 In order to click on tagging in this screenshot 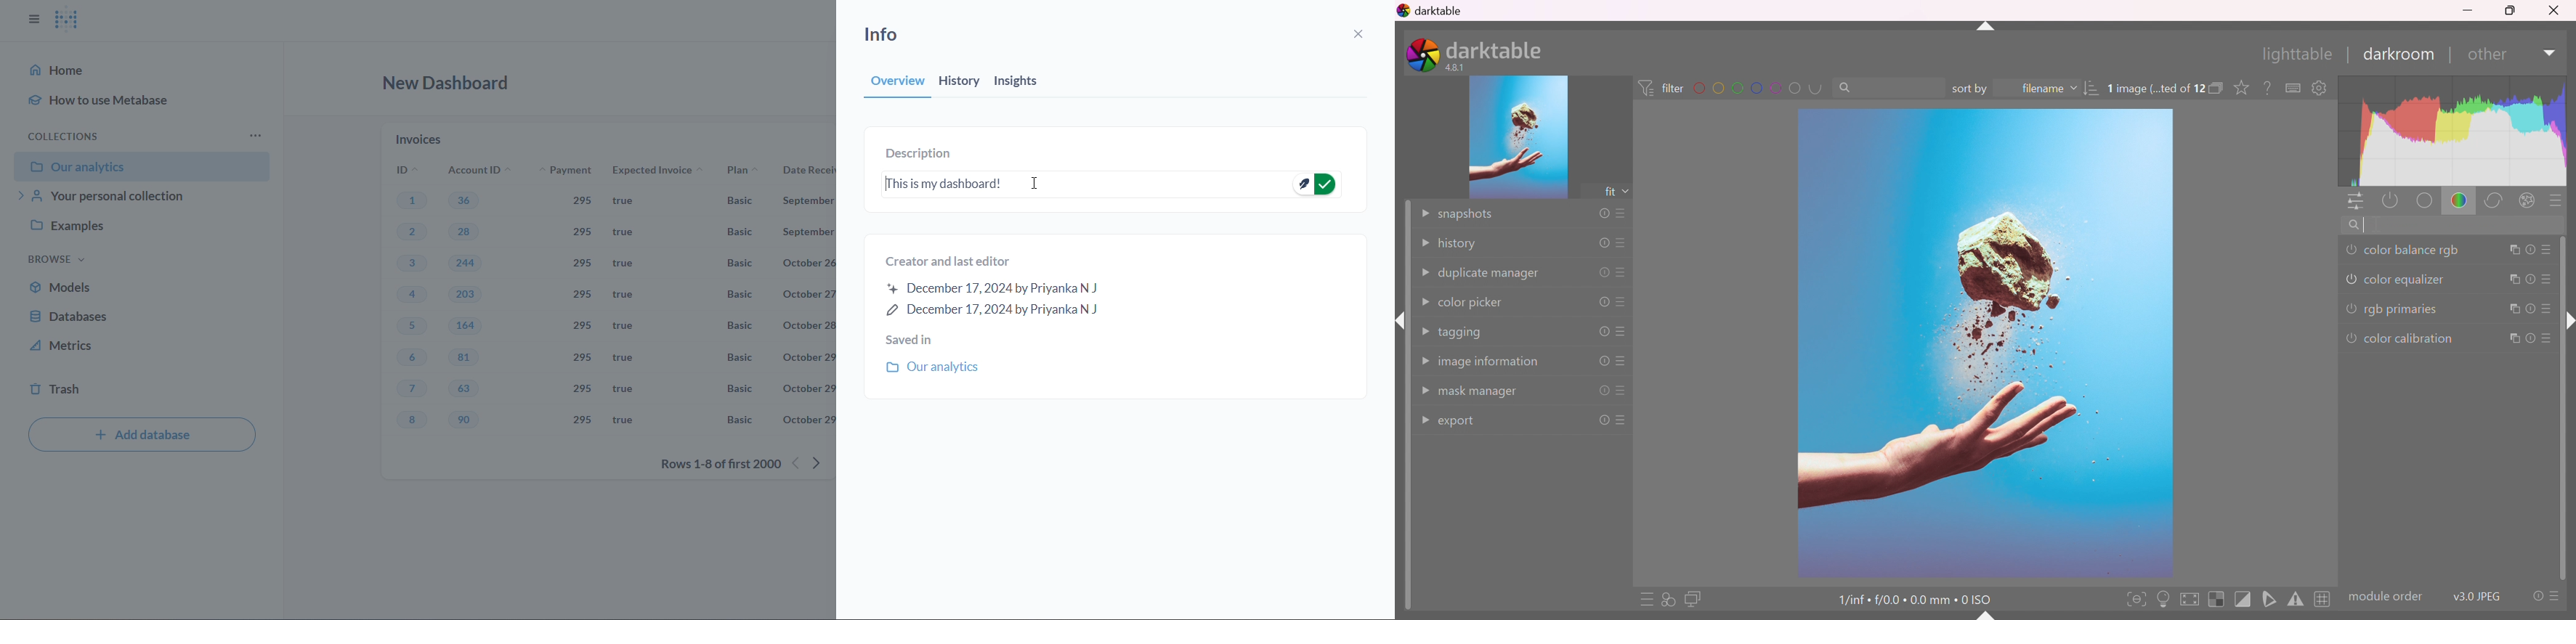, I will do `click(1463, 335)`.